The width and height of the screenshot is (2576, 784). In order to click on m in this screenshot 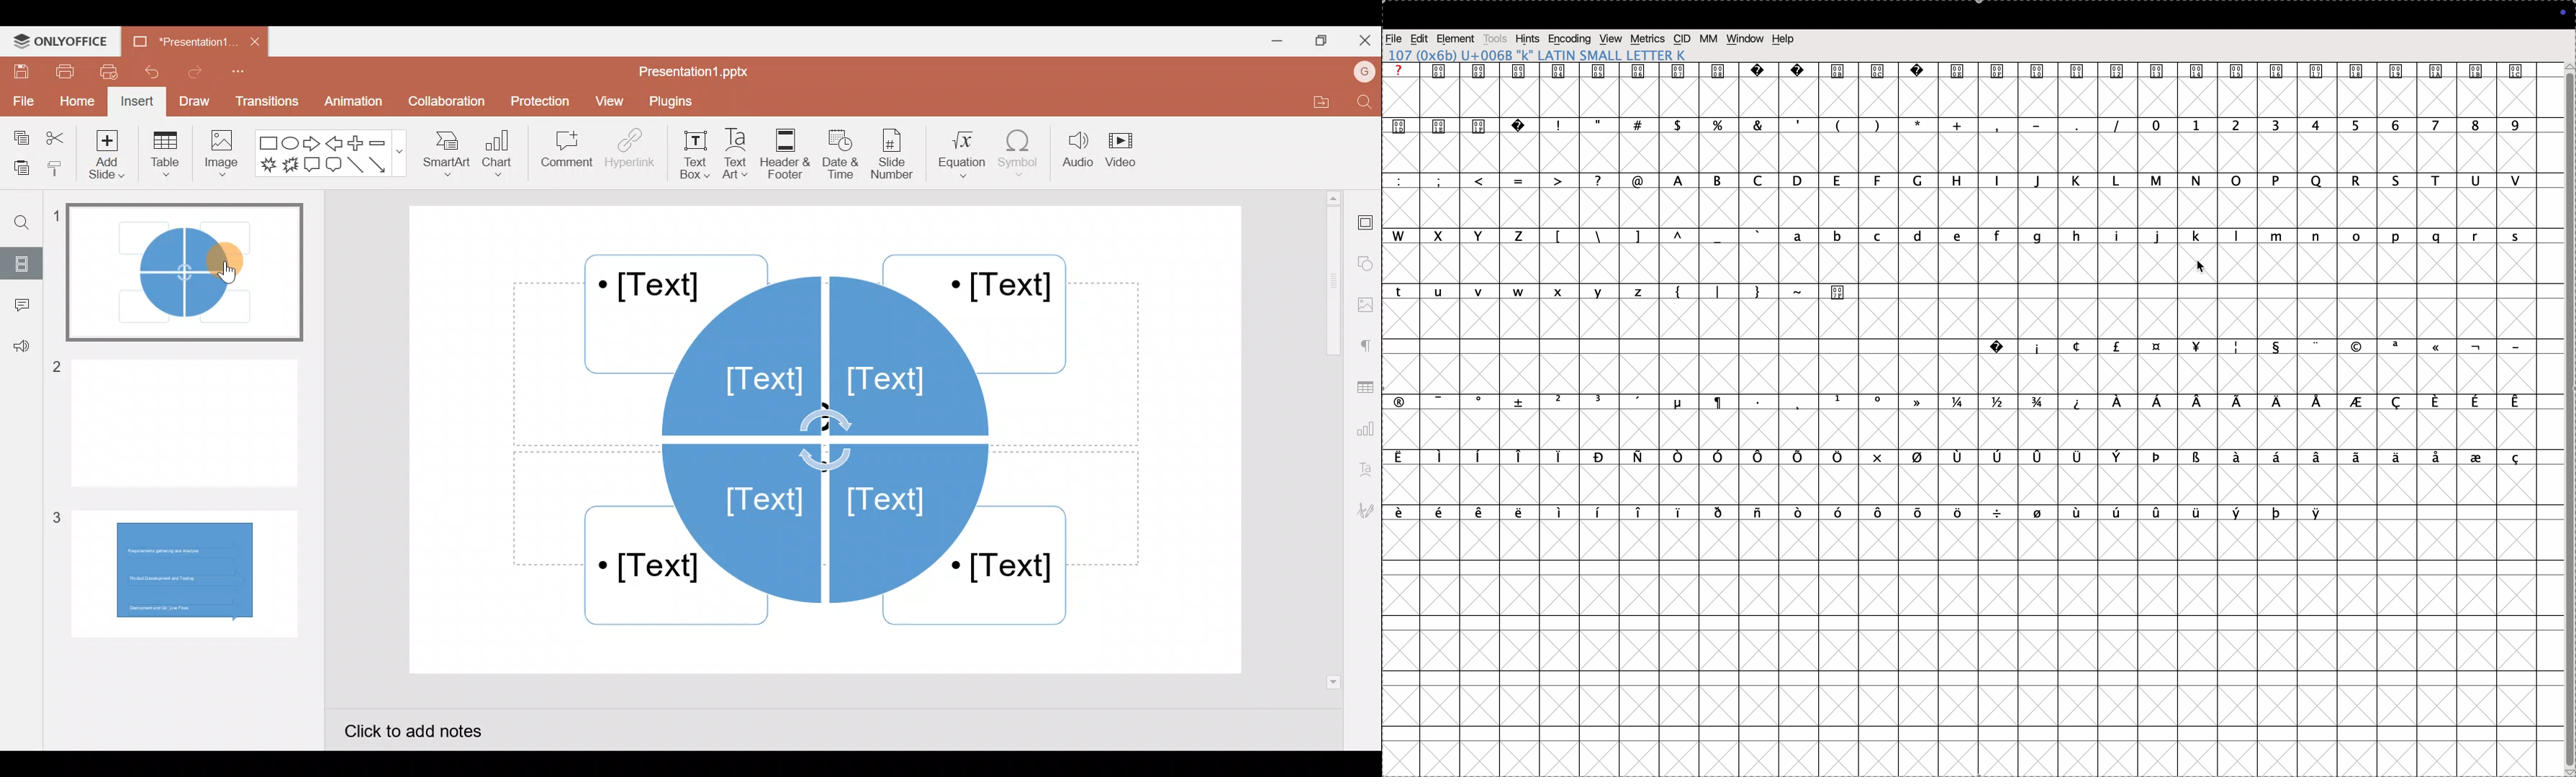, I will do `click(2281, 234)`.